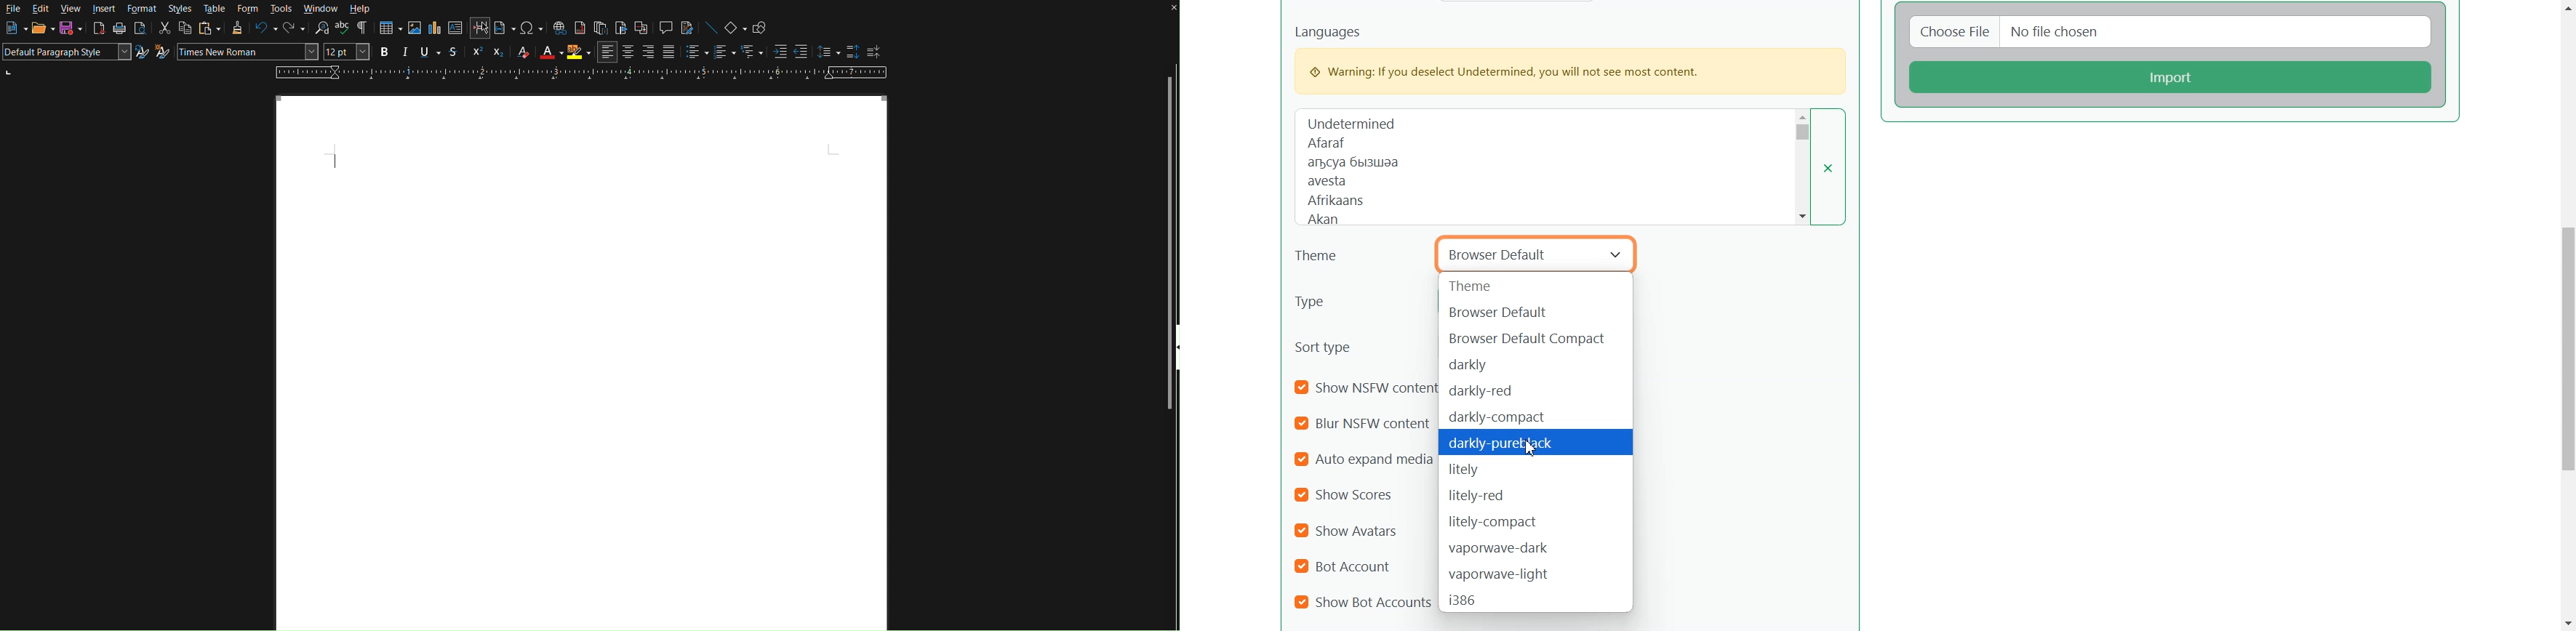 This screenshot has width=2576, height=644. Describe the element at coordinates (641, 28) in the screenshot. I see `Insert Cross Reference` at that location.